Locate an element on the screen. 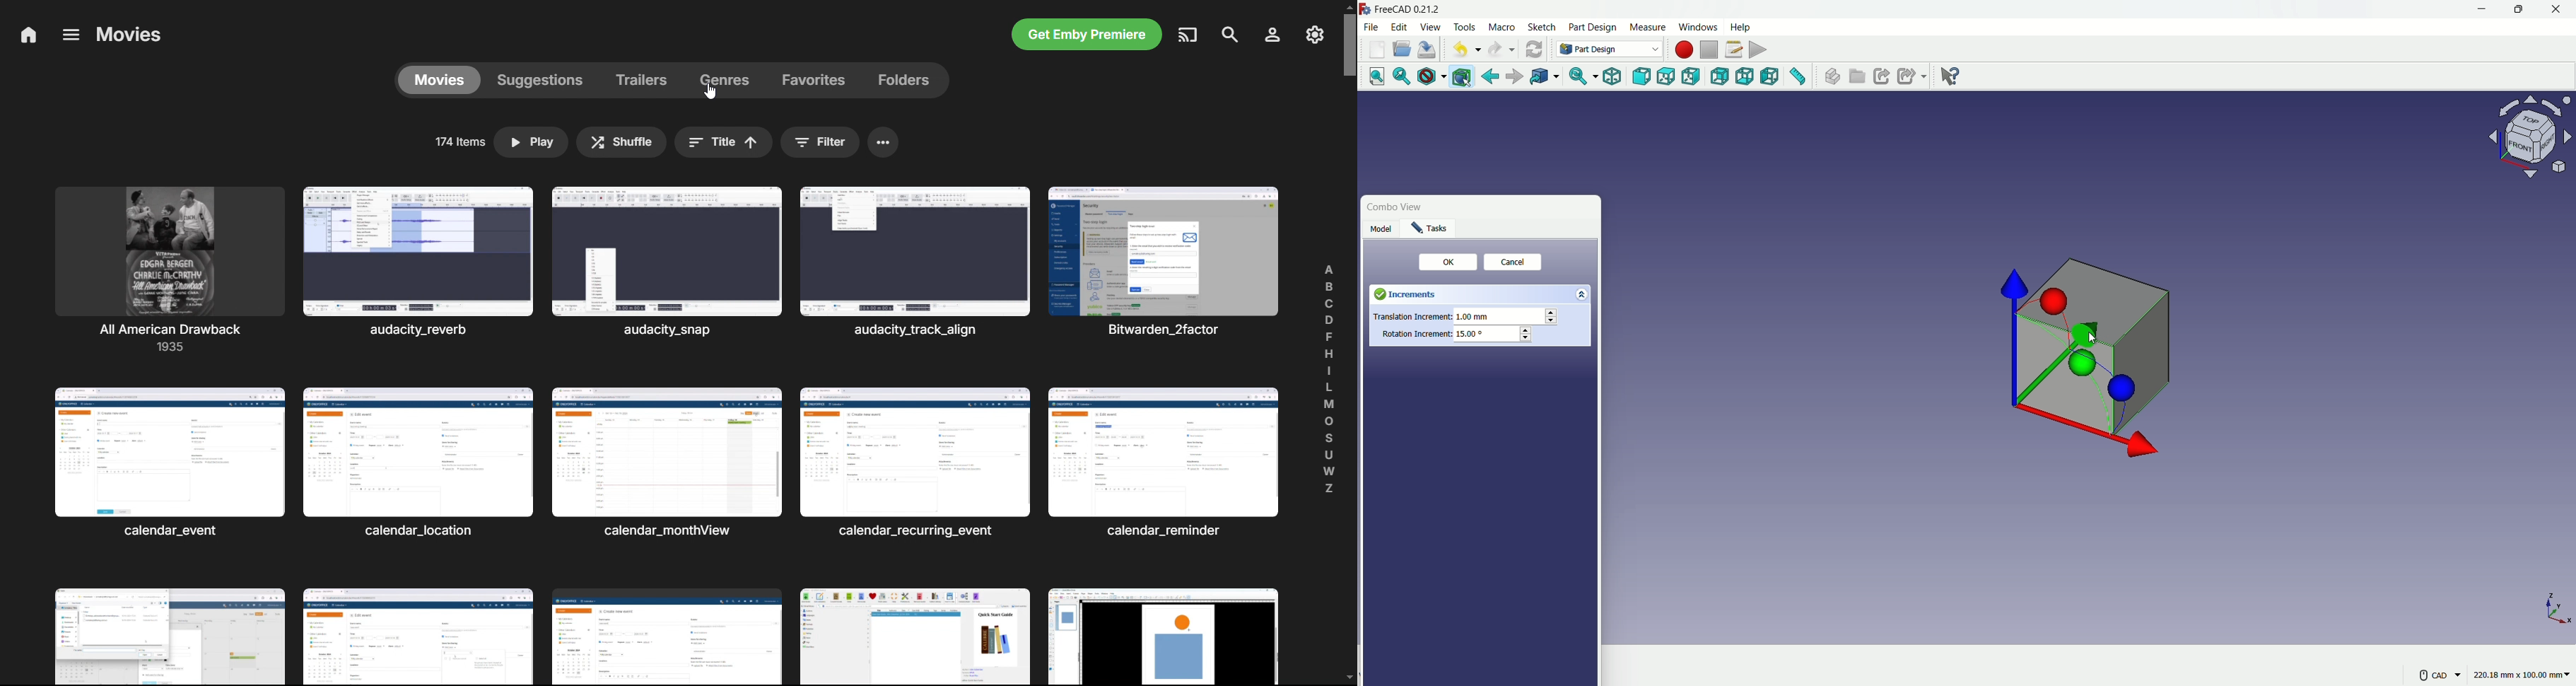 The height and width of the screenshot is (700, 2576). Increments is located at coordinates (1435, 293).